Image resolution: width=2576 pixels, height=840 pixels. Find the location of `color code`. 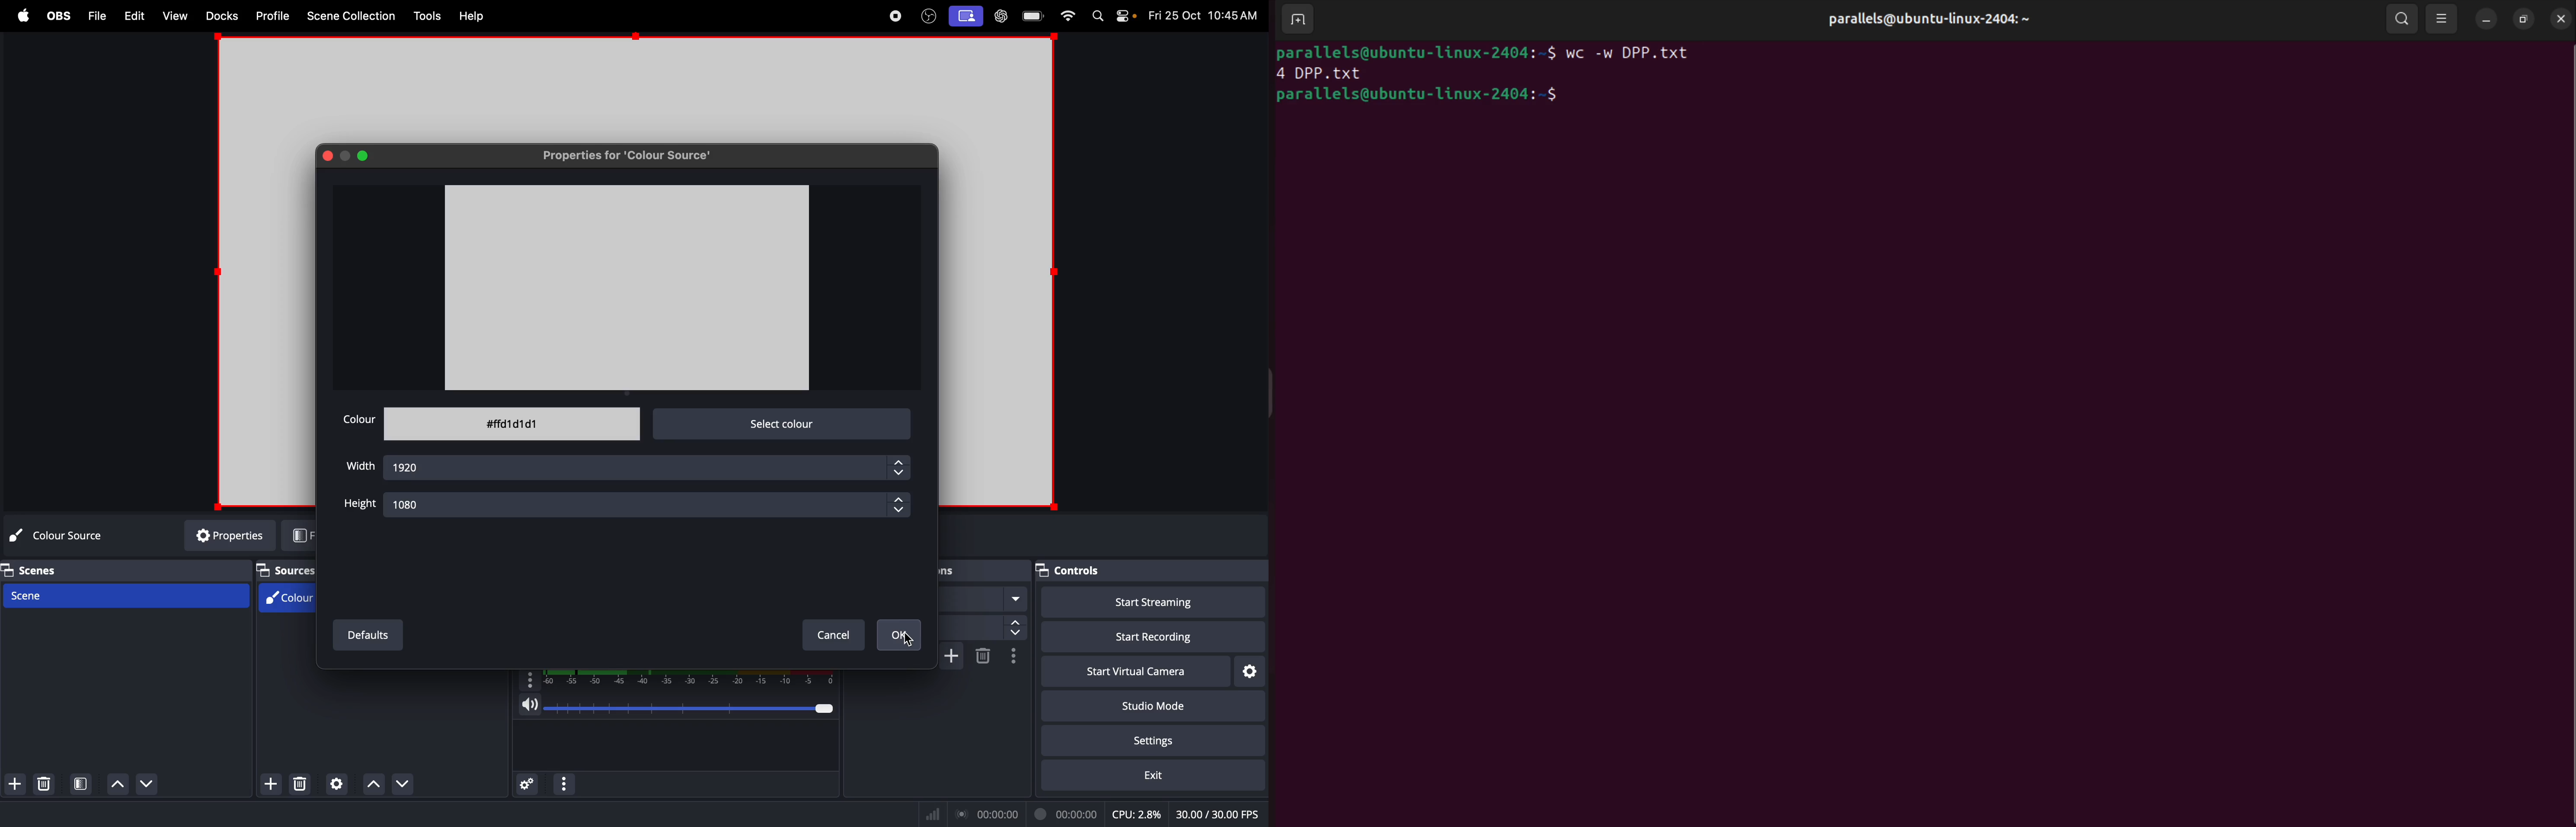

color code is located at coordinates (512, 423).